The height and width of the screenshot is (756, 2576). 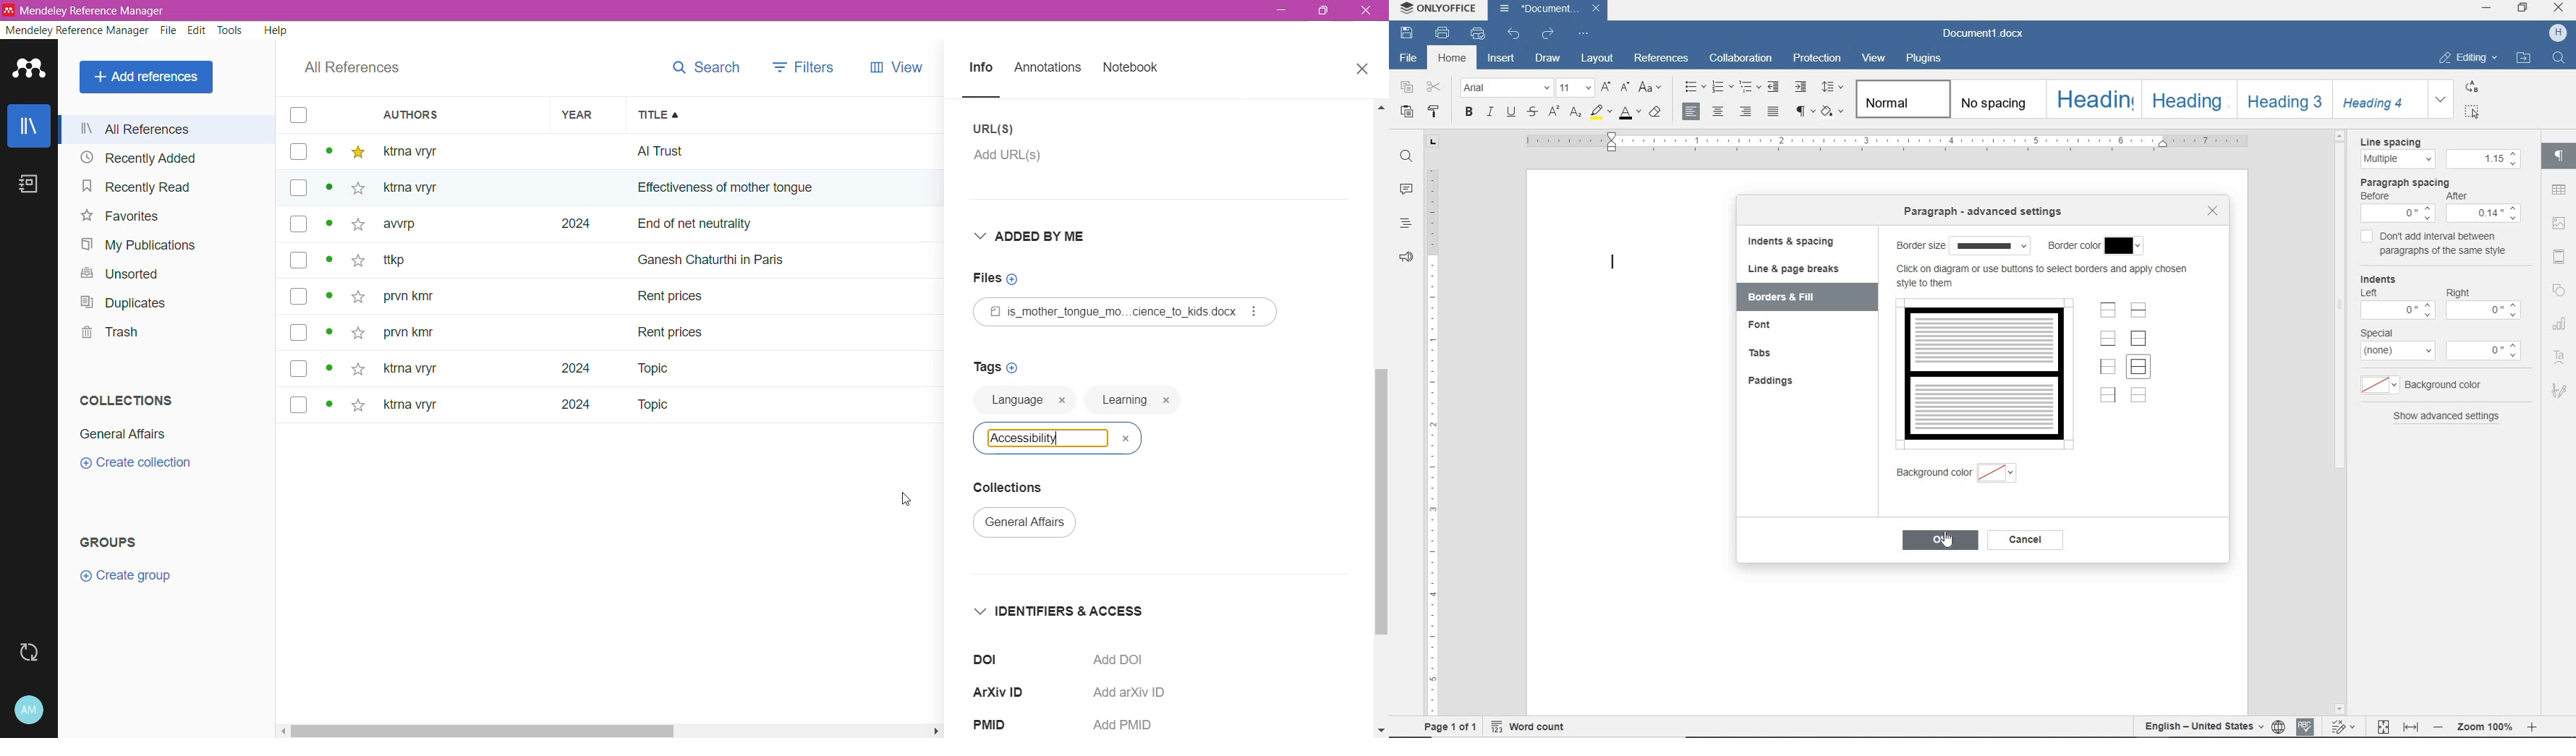 I want to click on justified, so click(x=1773, y=112).